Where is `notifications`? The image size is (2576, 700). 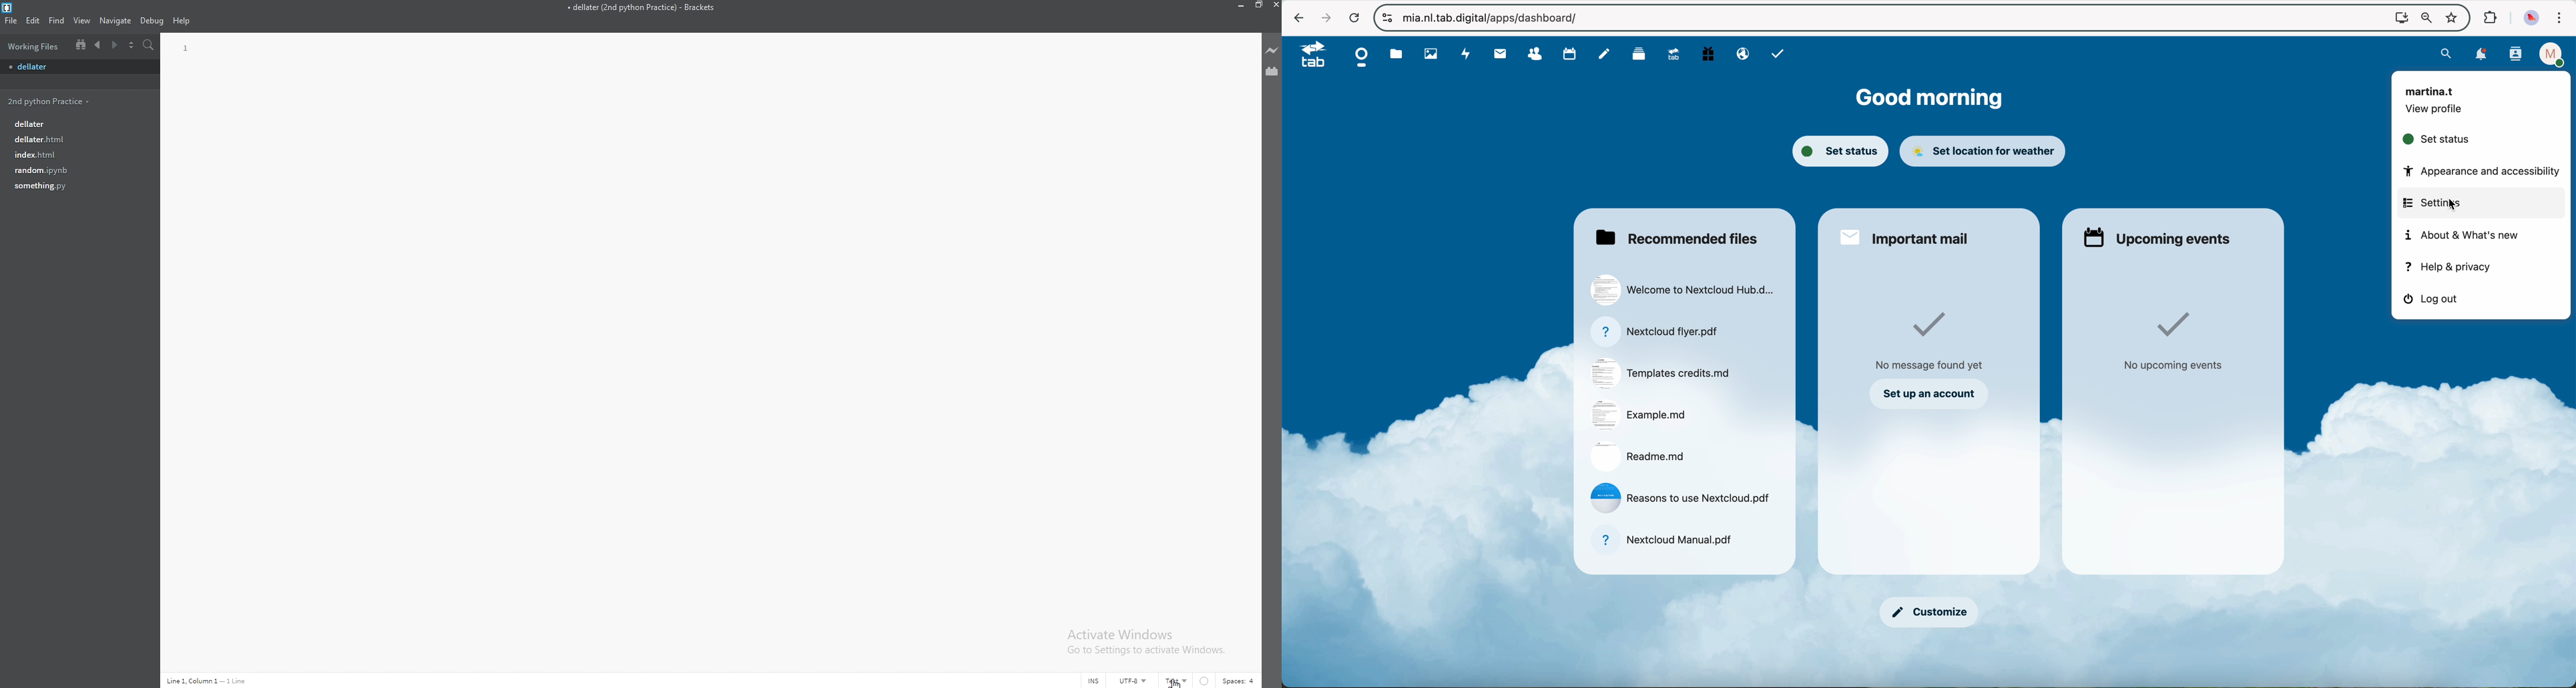 notifications is located at coordinates (2483, 54).